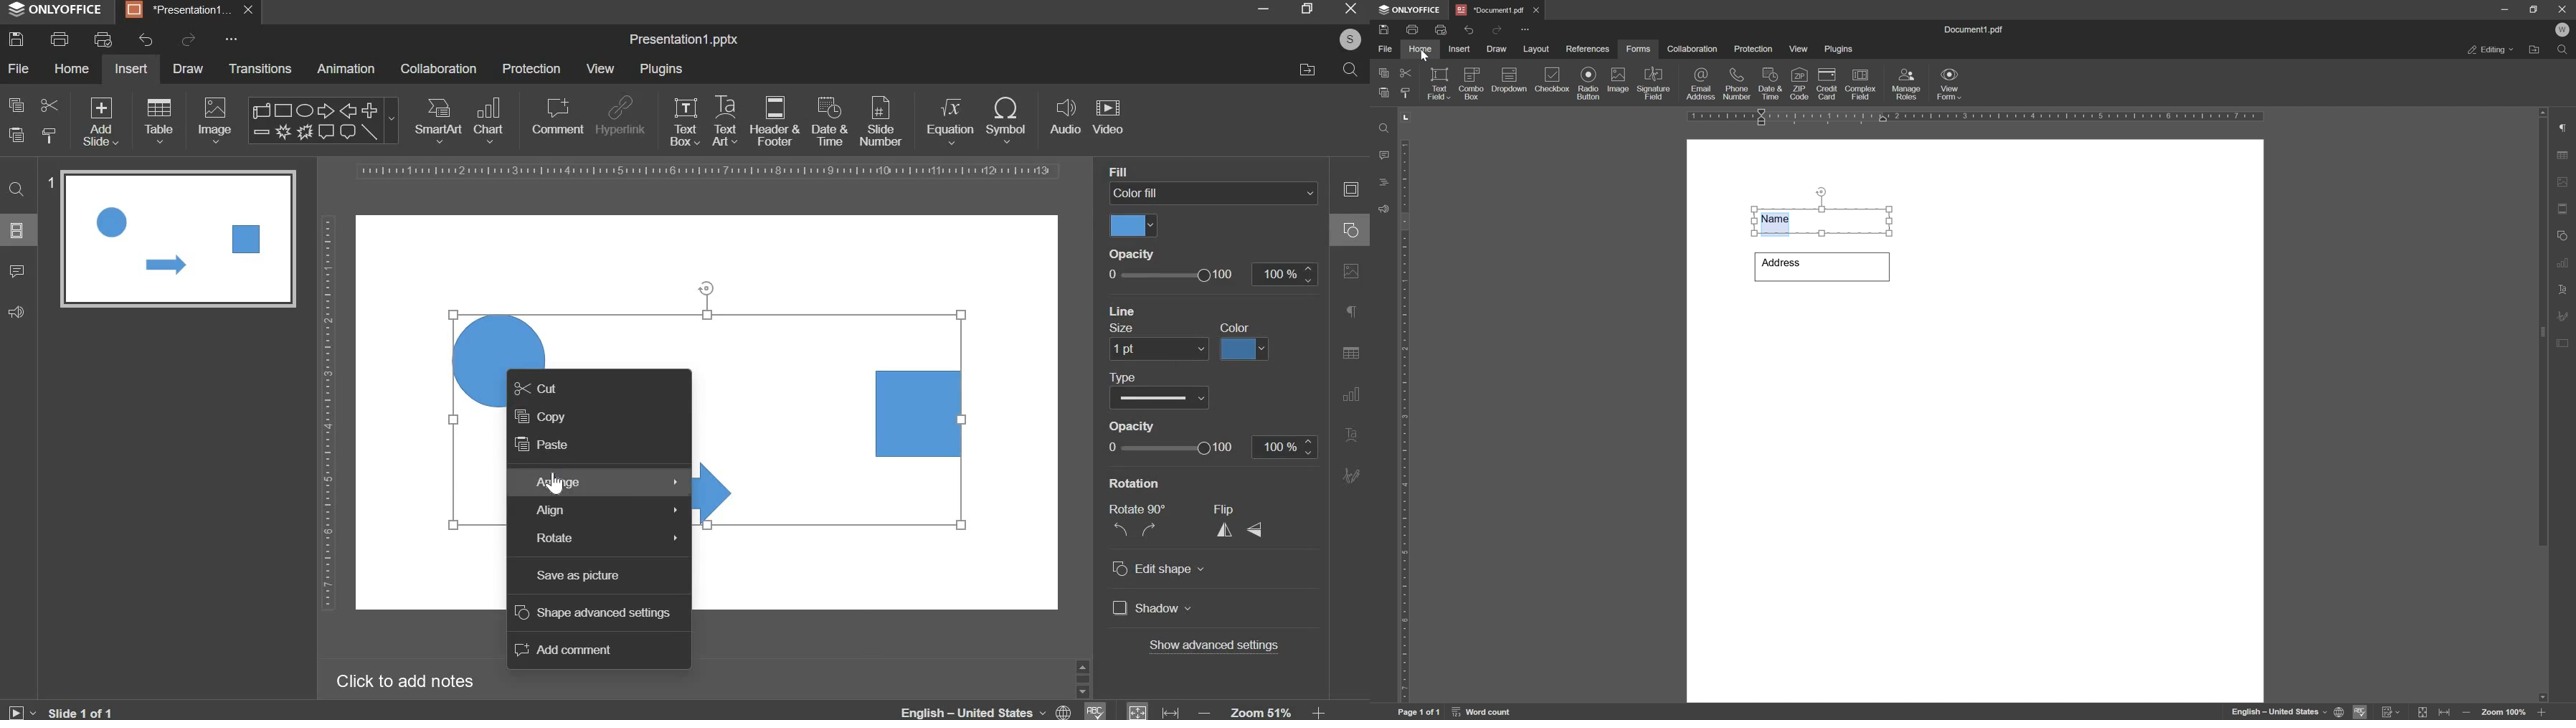 The height and width of the screenshot is (728, 2576). I want to click on Name, so click(1824, 219).